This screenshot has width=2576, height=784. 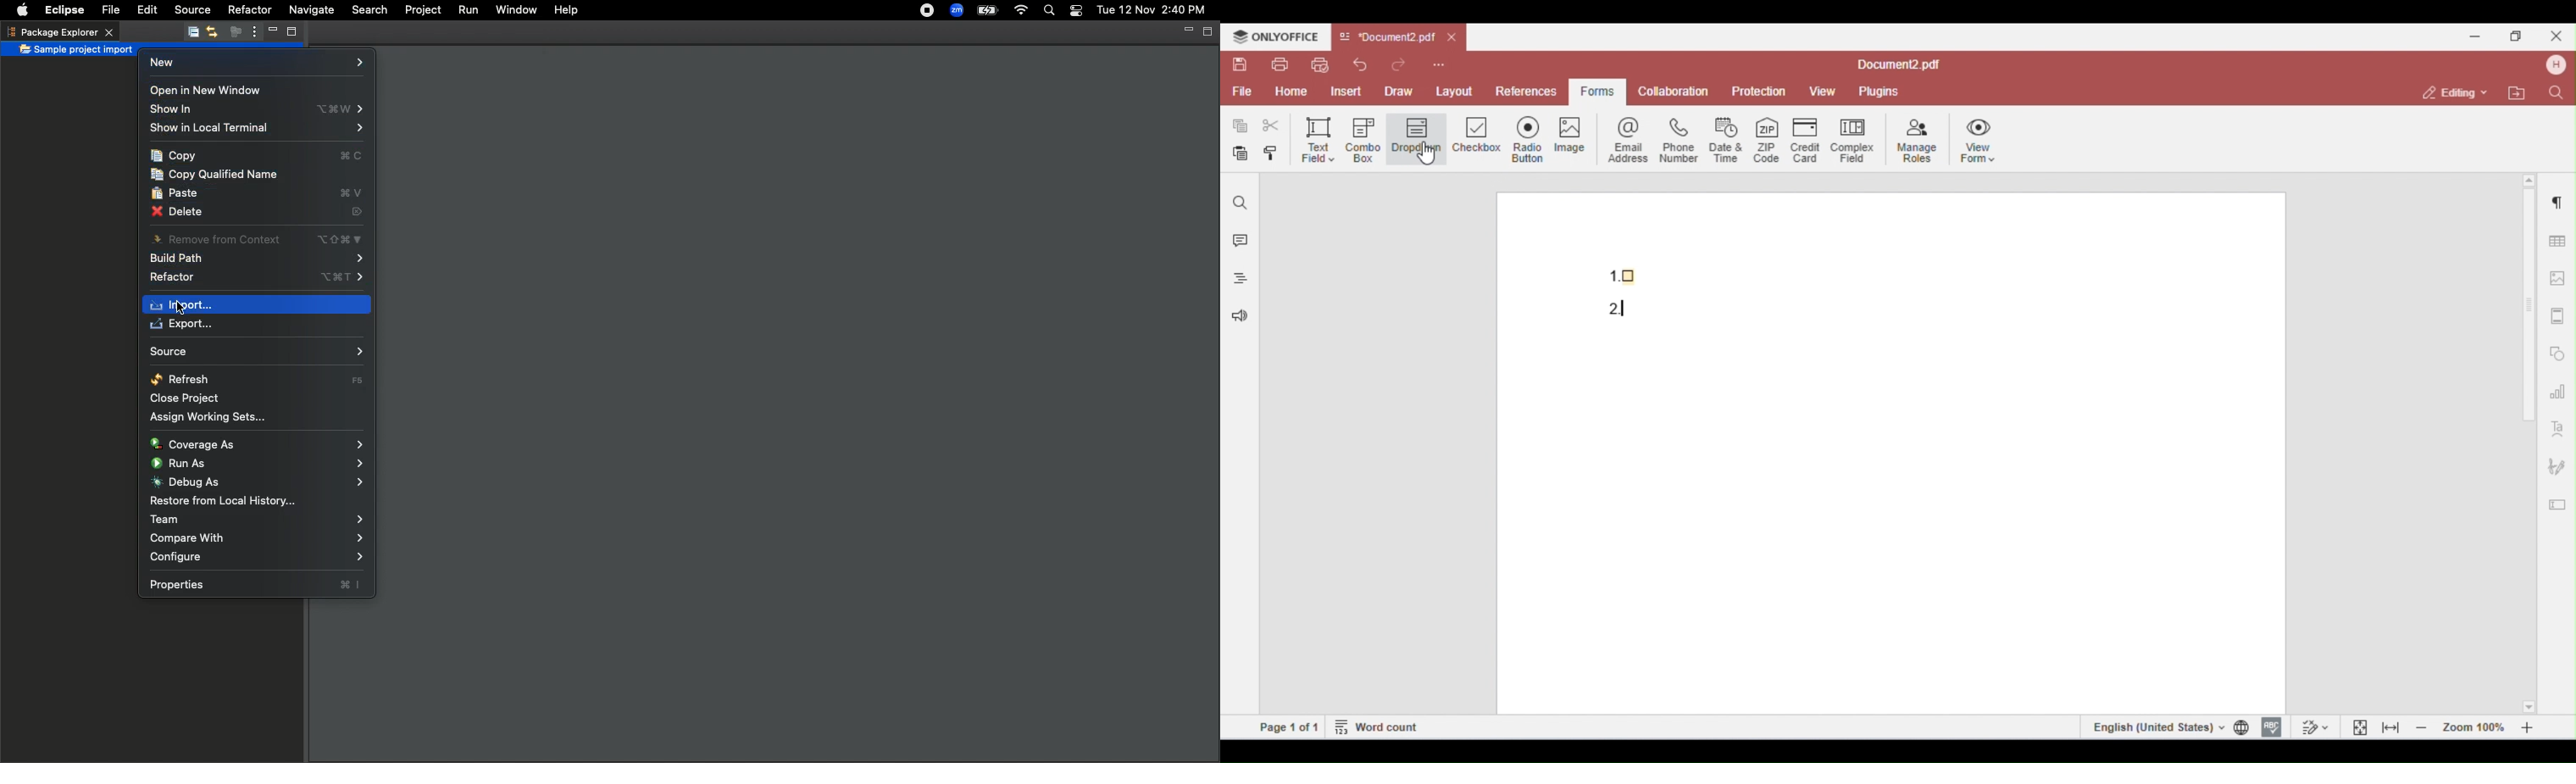 I want to click on Run, so click(x=470, y=10).